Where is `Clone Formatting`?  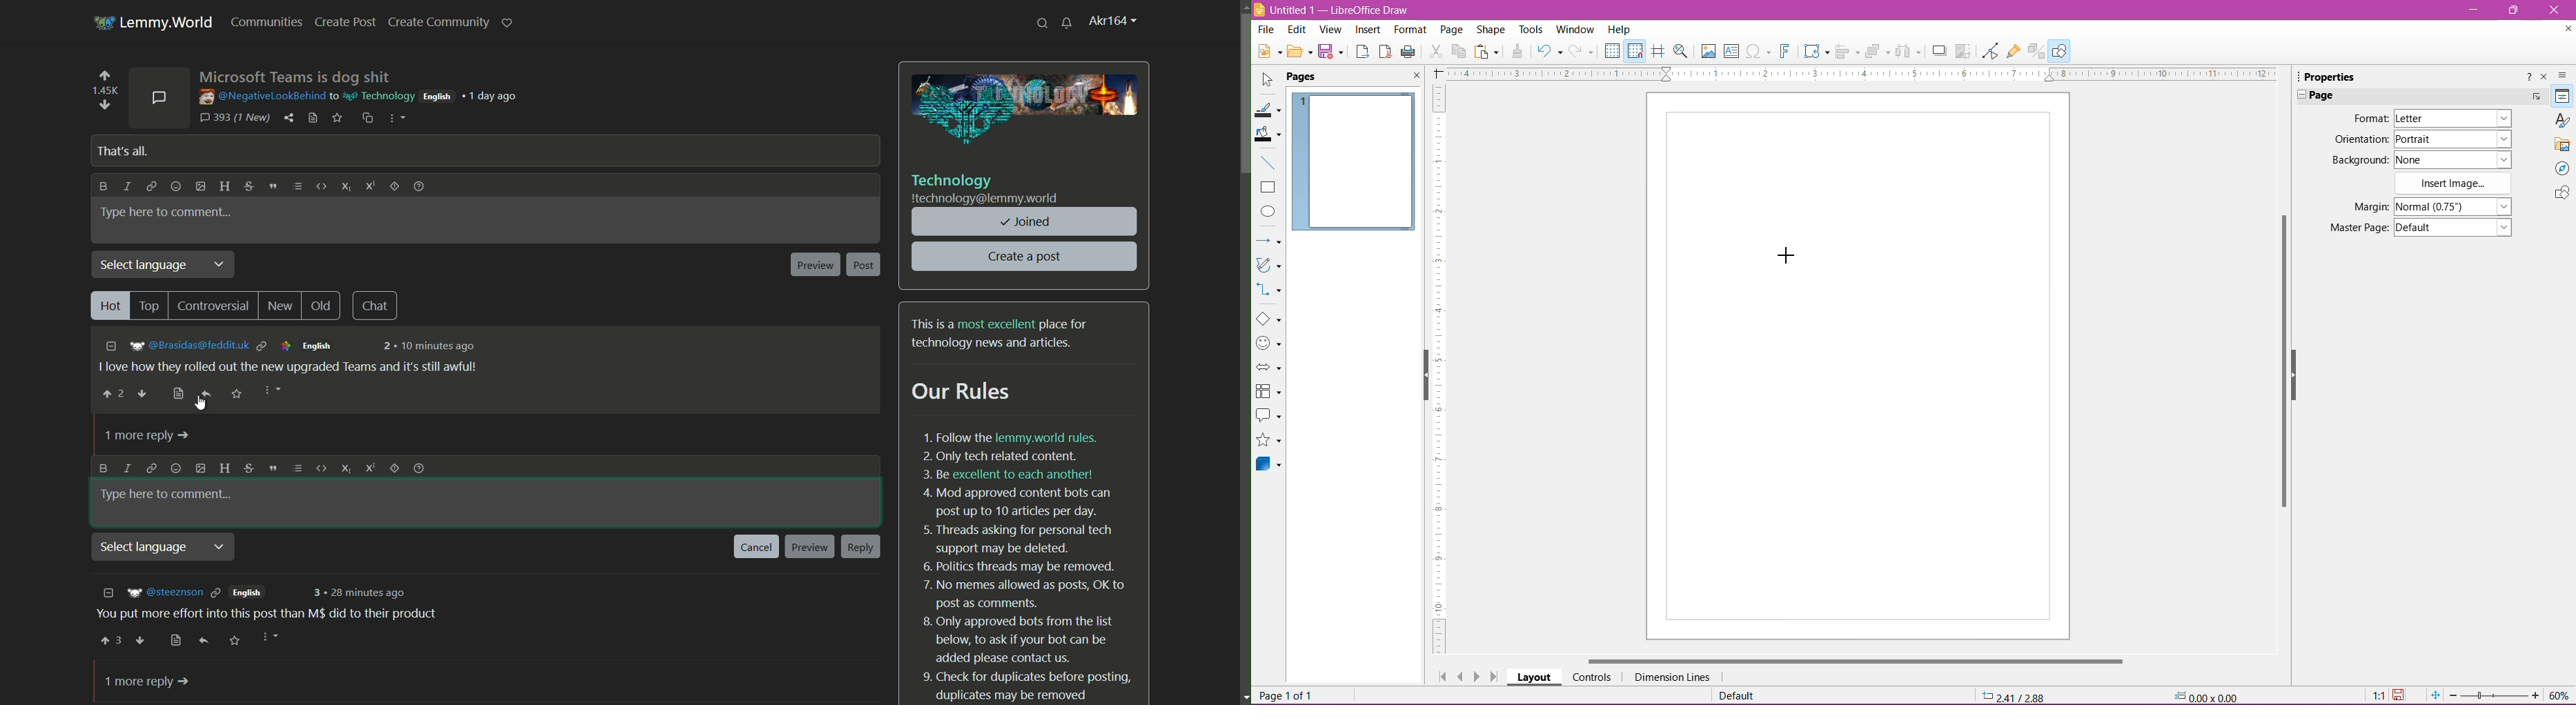
Clone Formatting is located at coordinates (1518, 52).